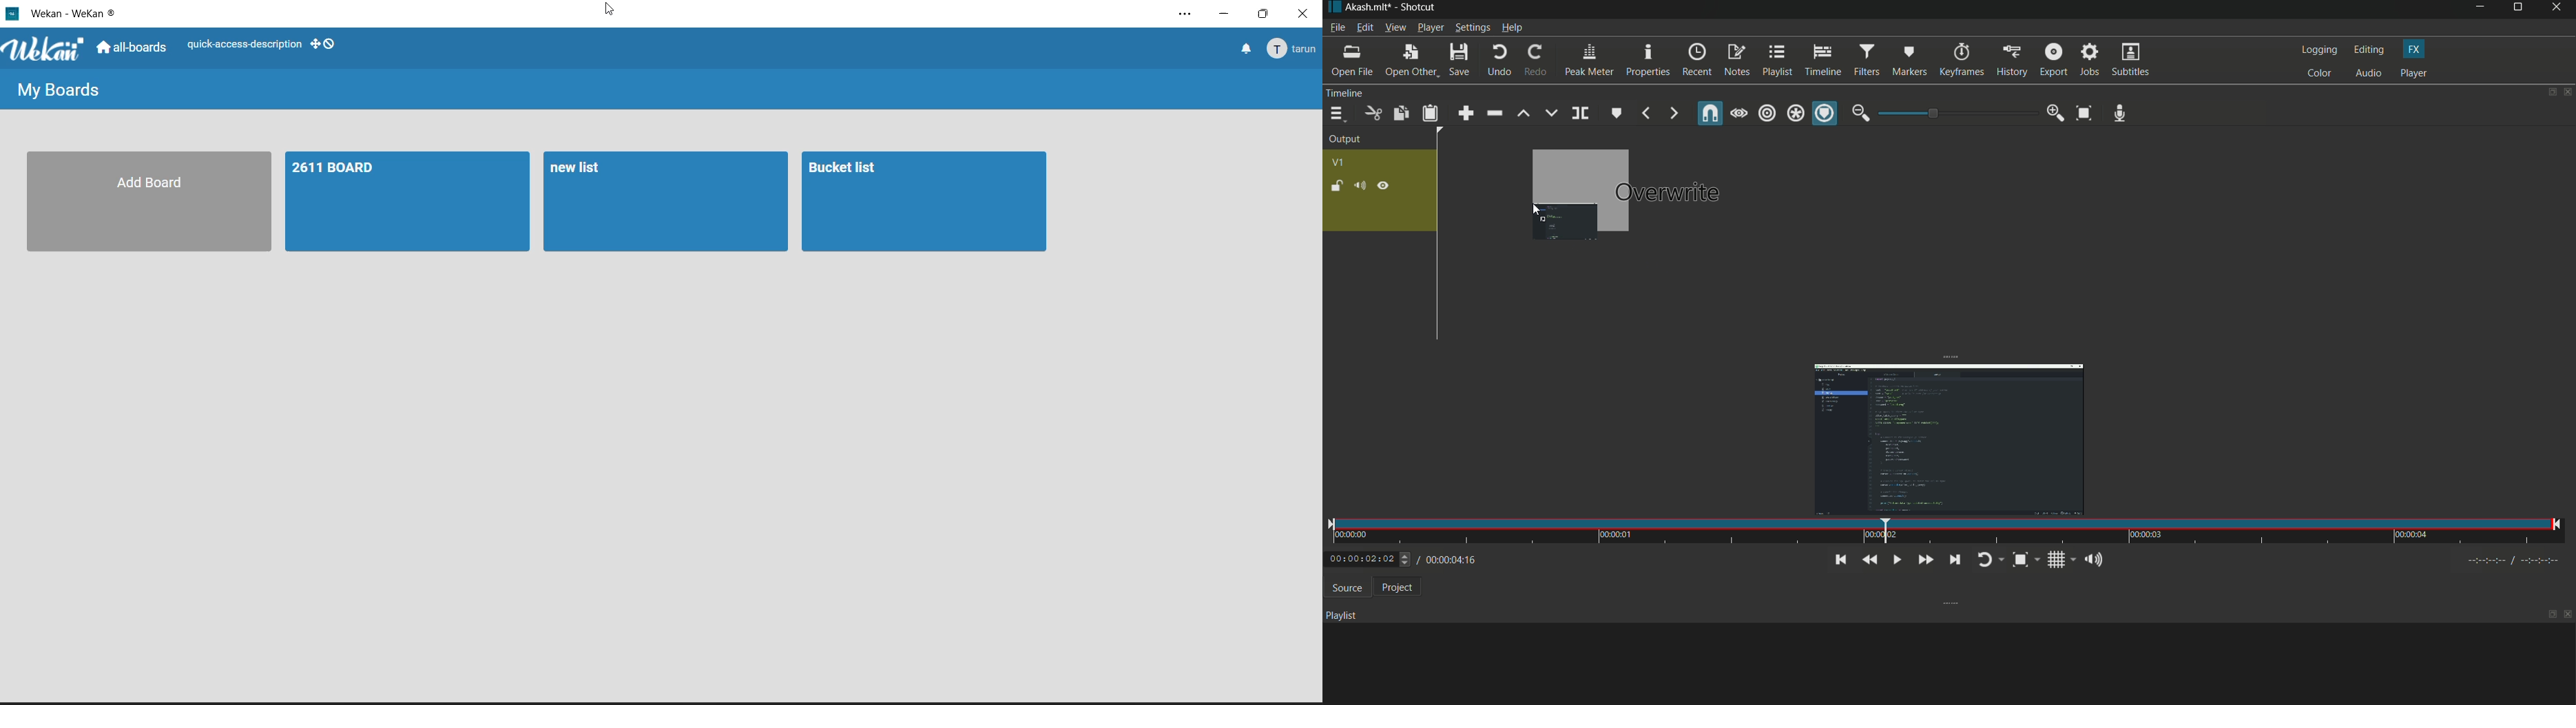  I want to click on minimize, so click(1228, 13).